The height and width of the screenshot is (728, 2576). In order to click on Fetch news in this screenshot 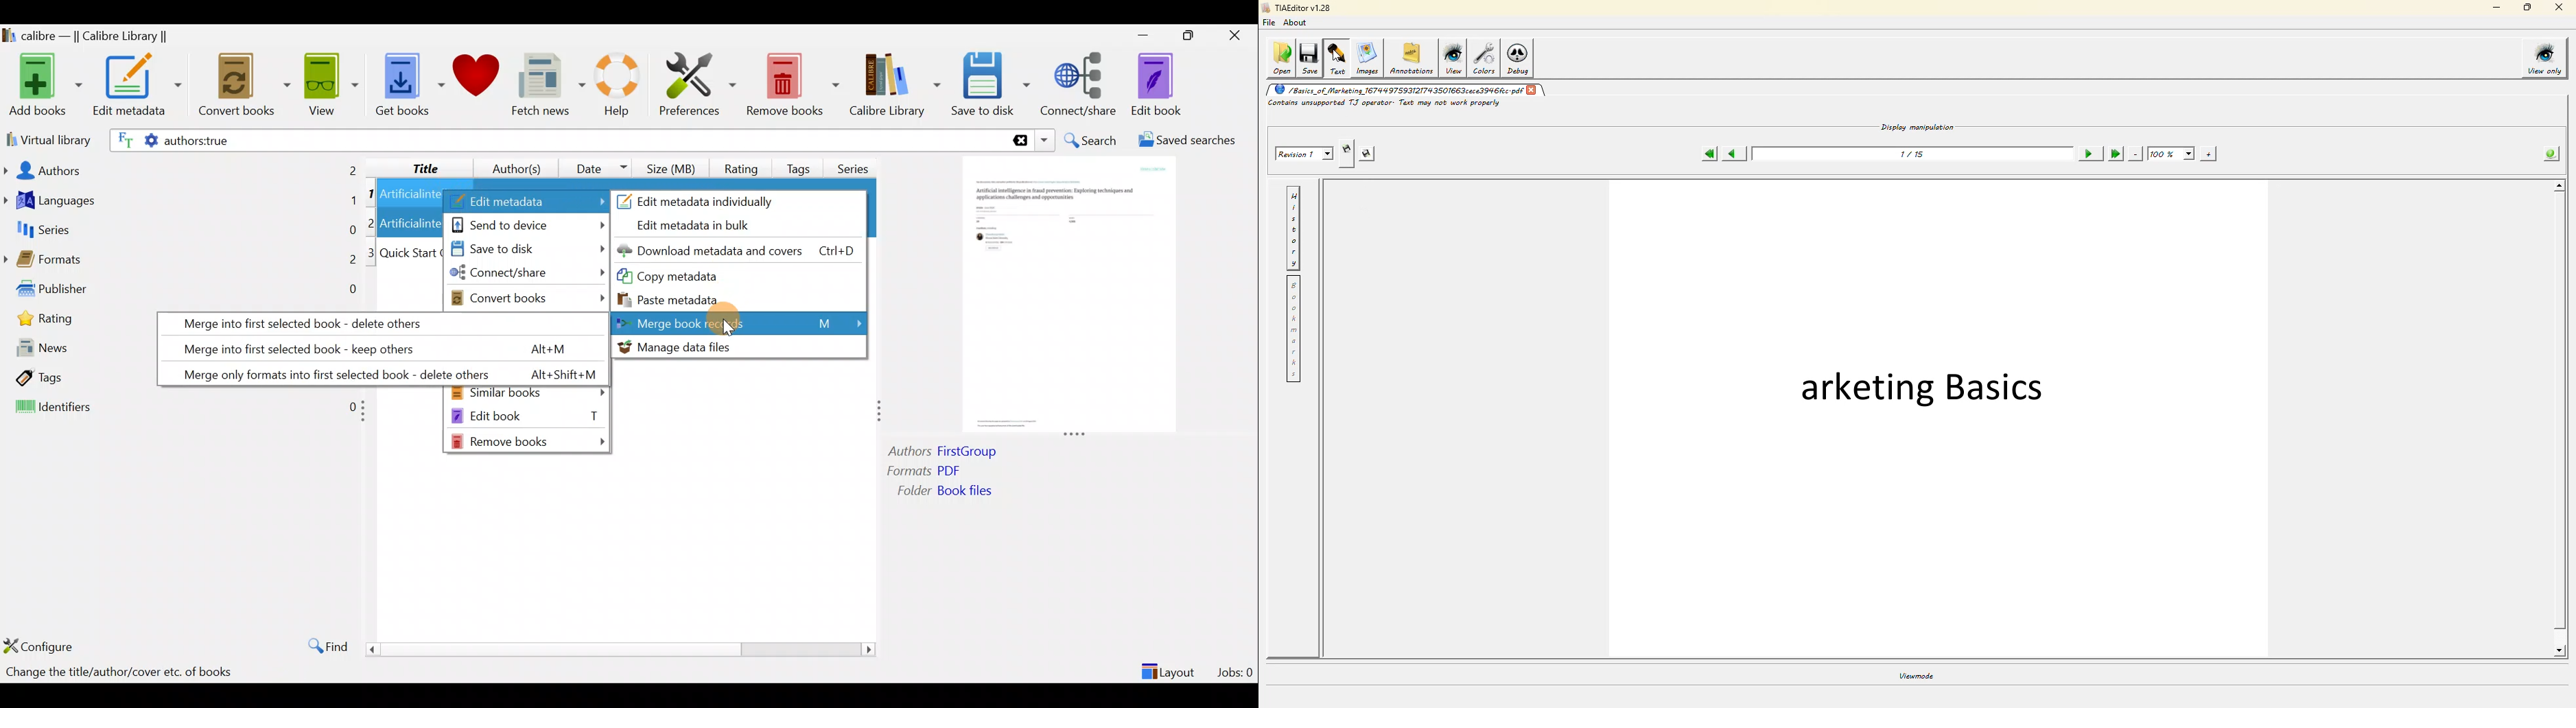, I will do `click(546, 88)`.